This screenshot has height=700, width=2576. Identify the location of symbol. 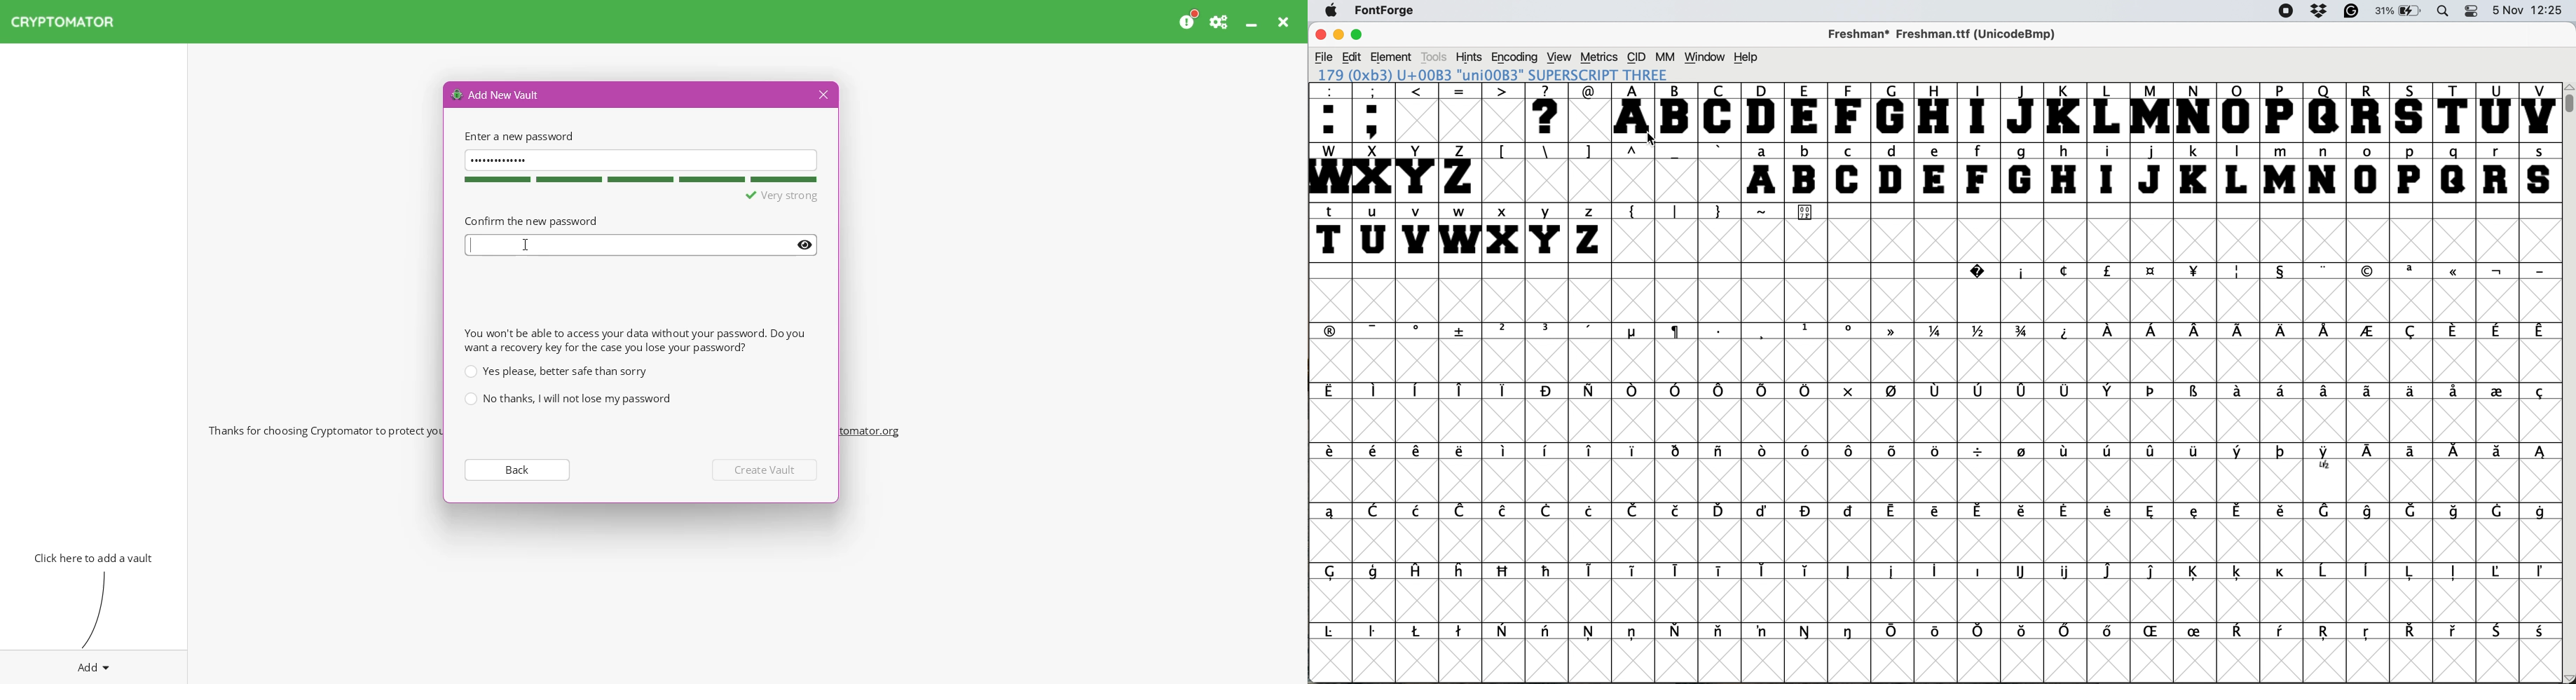
(2240, 511).